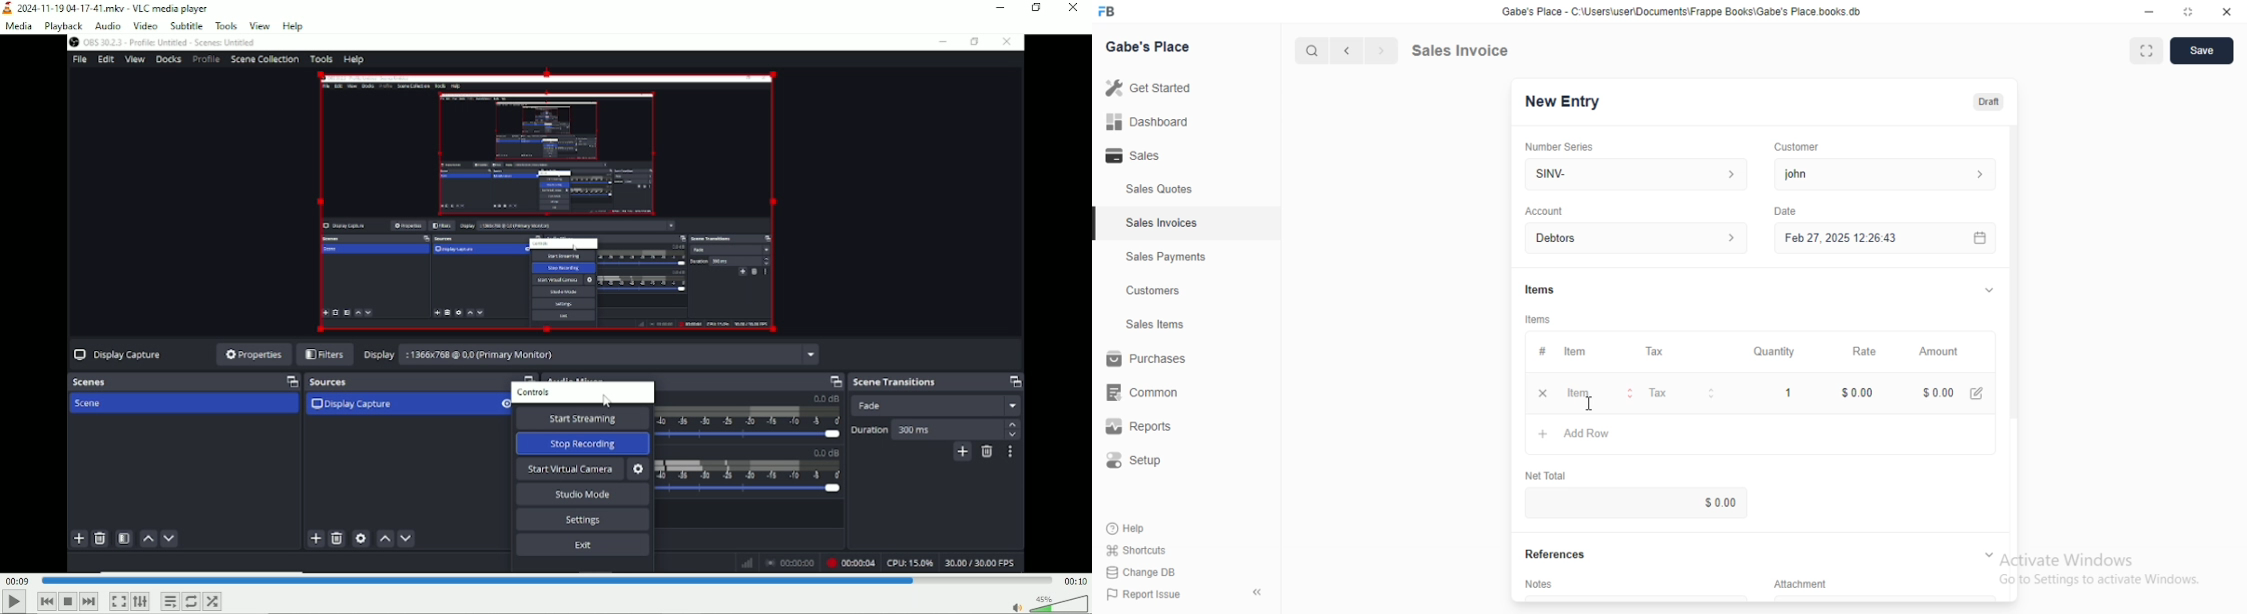 This screenshot has height=616, width=2268. What do you see at coordinates (544, 304) in the screenshot?
I see `Bookmark` at bounding box center [544, 304].